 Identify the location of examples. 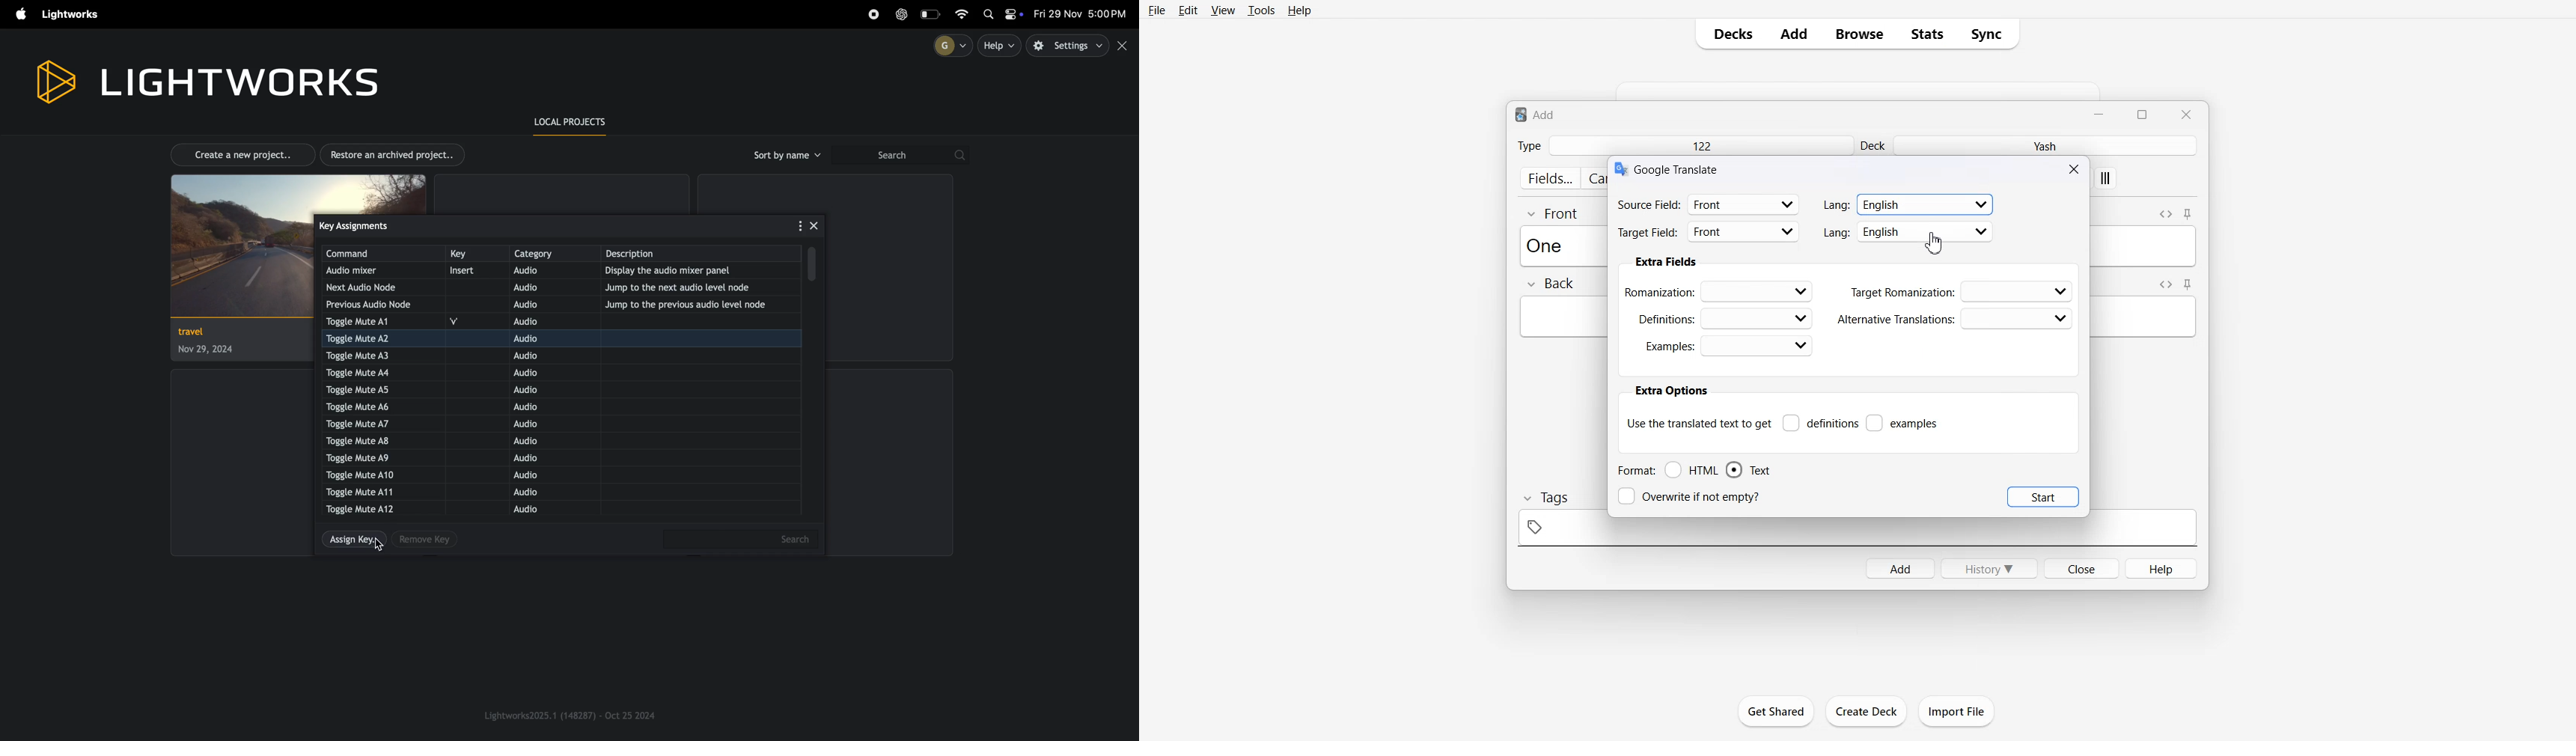
(1903, 423).